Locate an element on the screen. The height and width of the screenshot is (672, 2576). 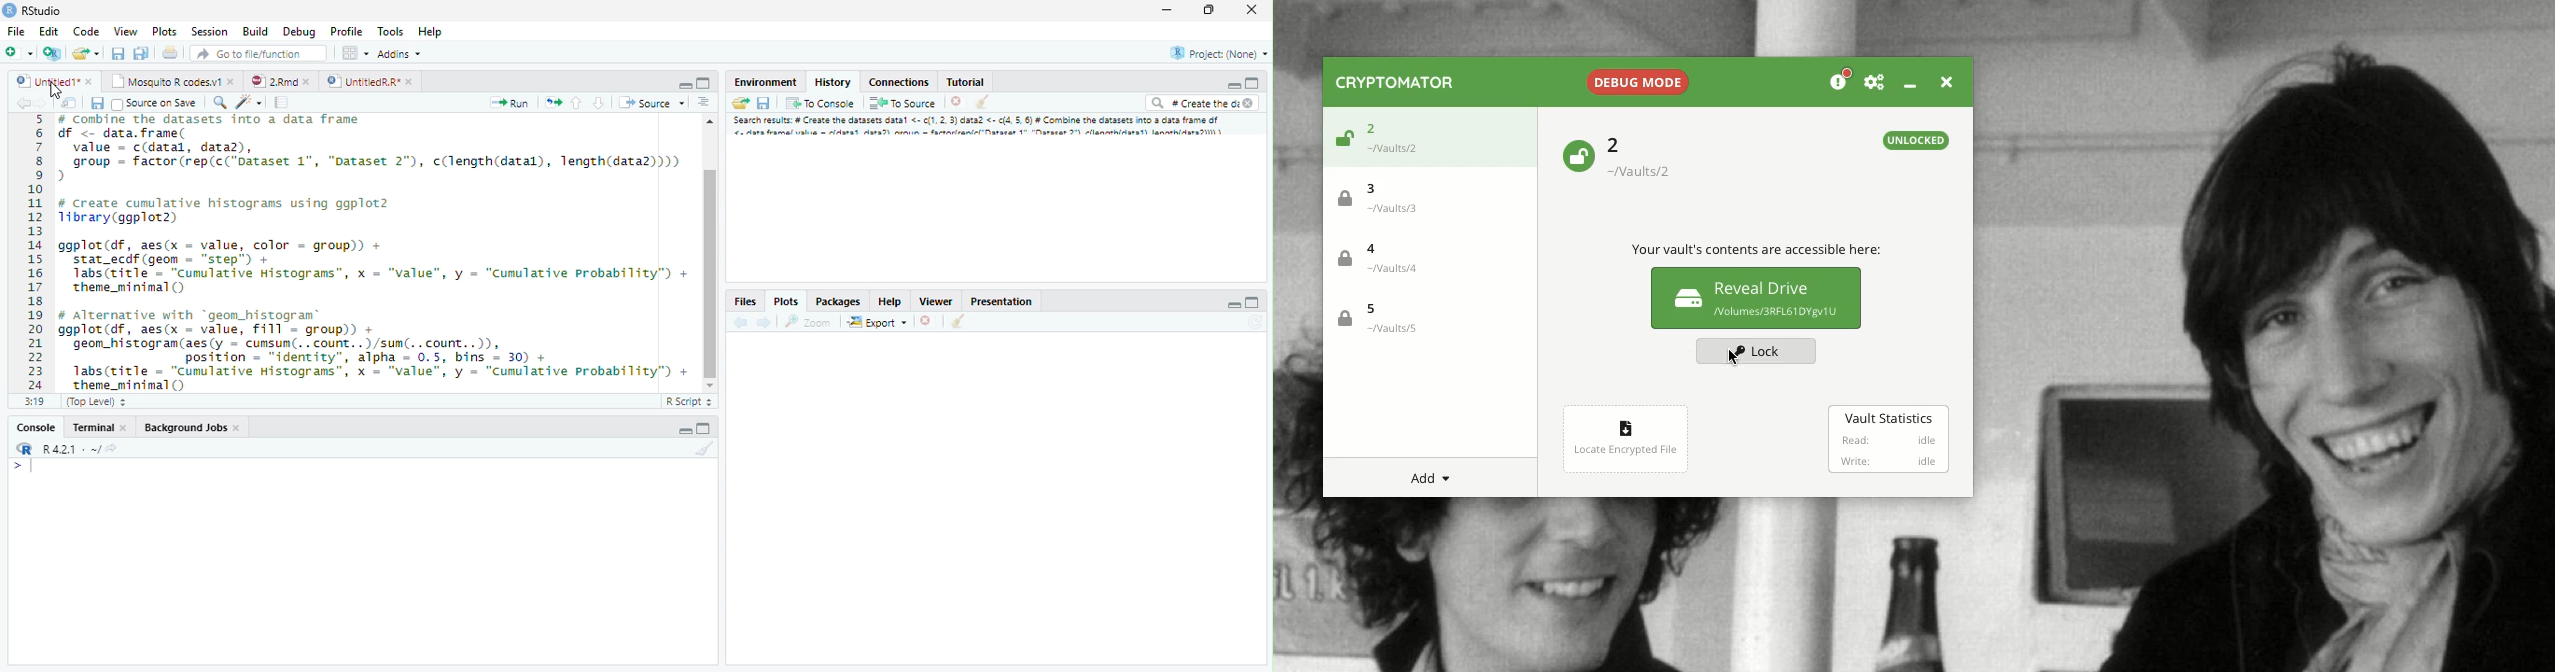
Edit is located at coordinates (49, 33).